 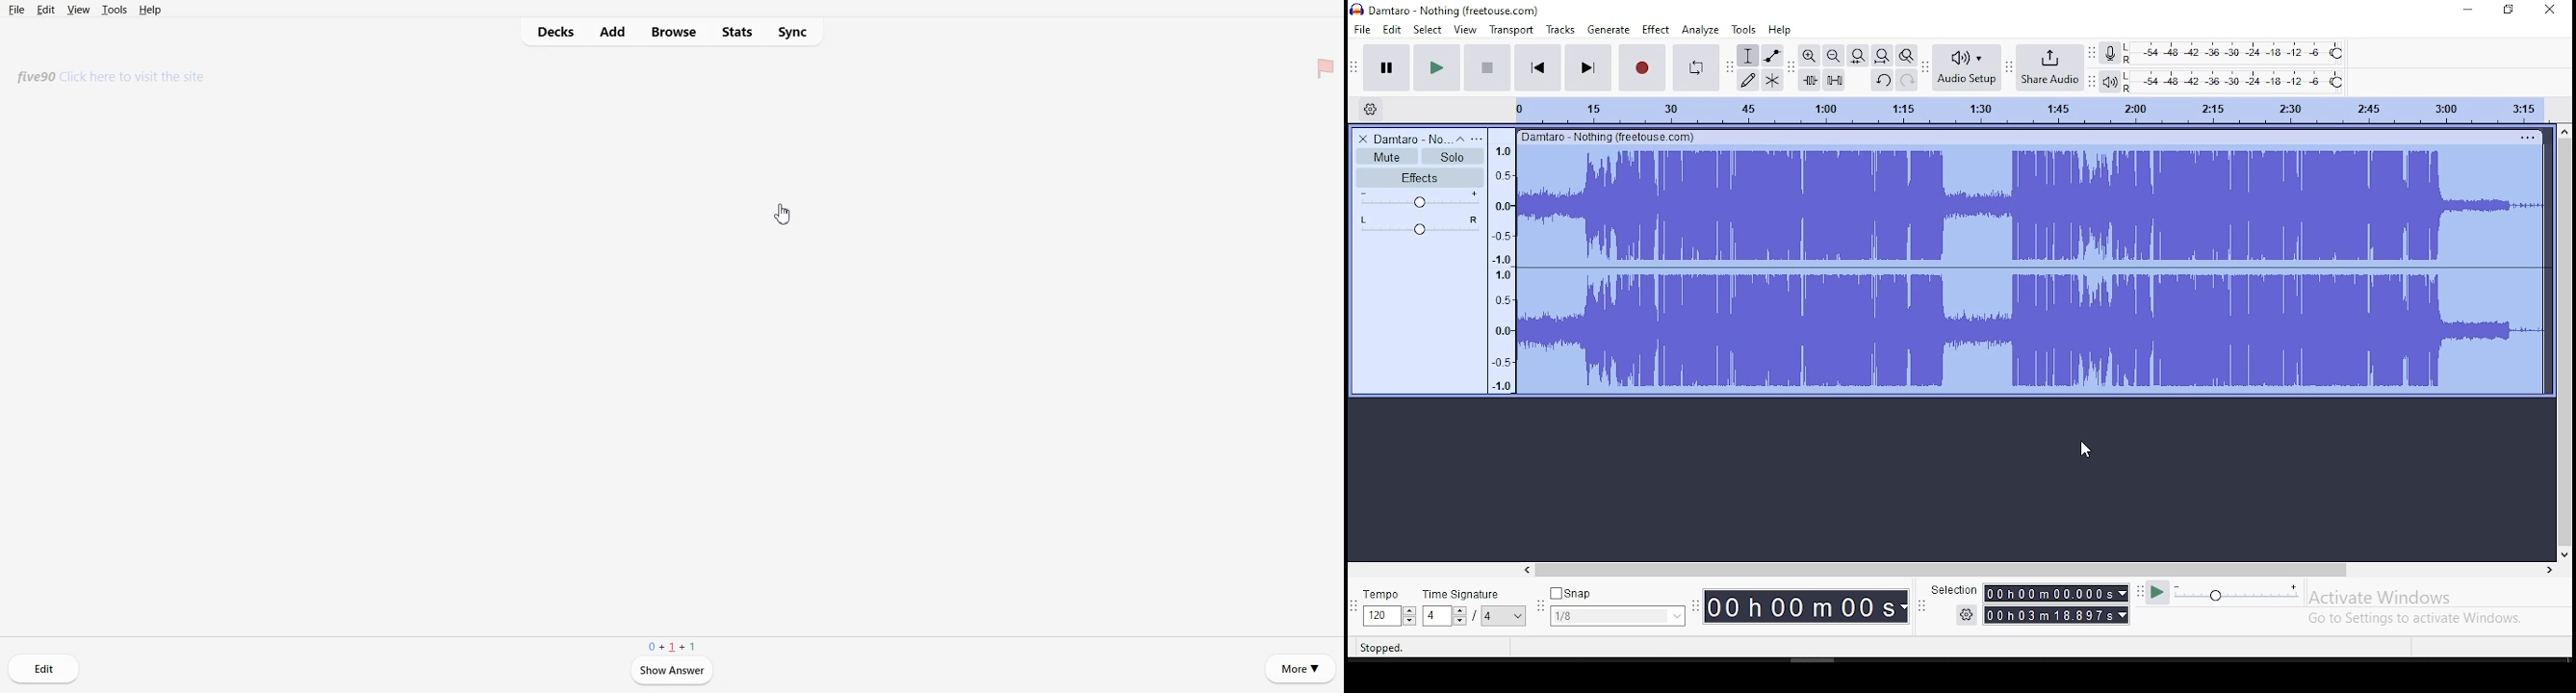 What do you see at coordinates (114, 78) in the screenshot?
I see `Text Animation` at bounding box center [114, 78].